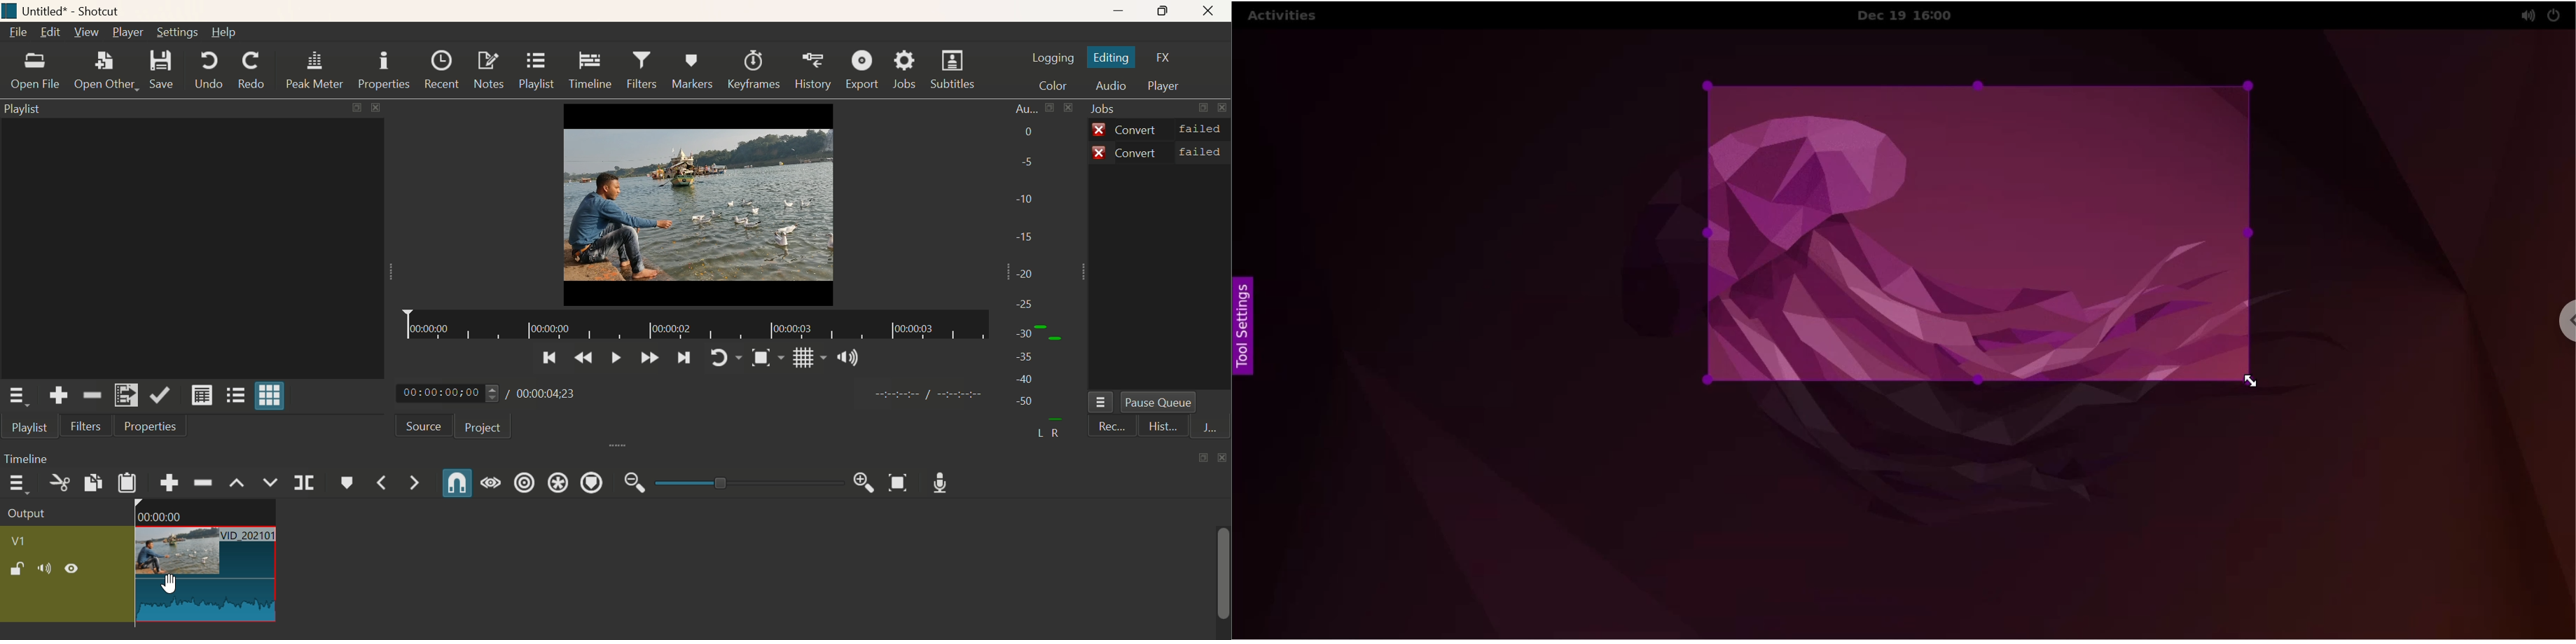  I want to click on , so click(427, 425).